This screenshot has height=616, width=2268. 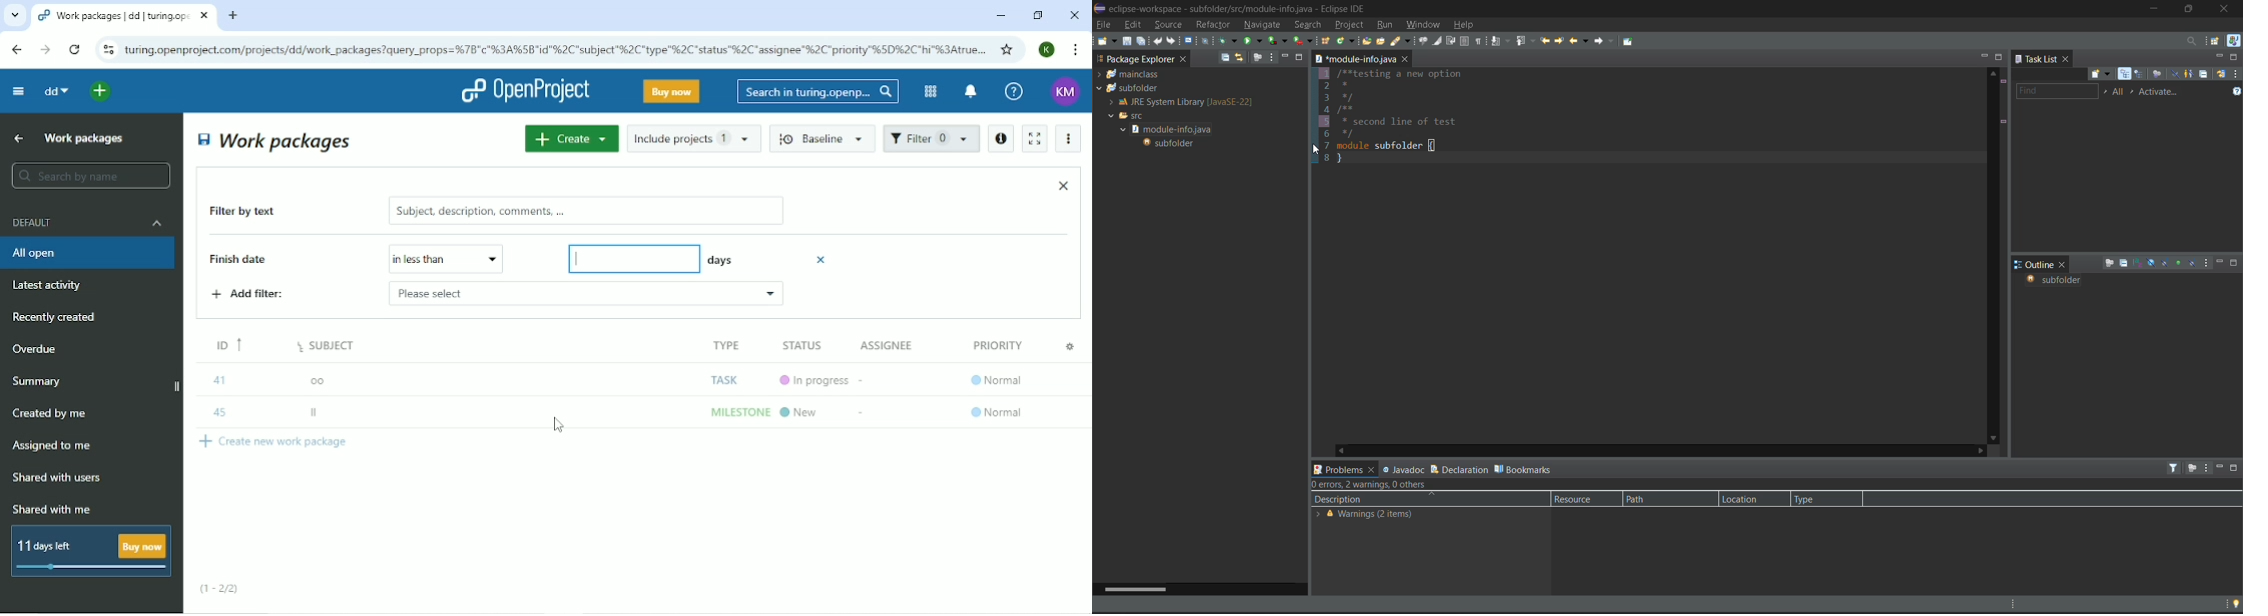 What do you see at coordinates (254, 260) in the screenshot?
I see `Finish date` at bounding box center [254, 260].